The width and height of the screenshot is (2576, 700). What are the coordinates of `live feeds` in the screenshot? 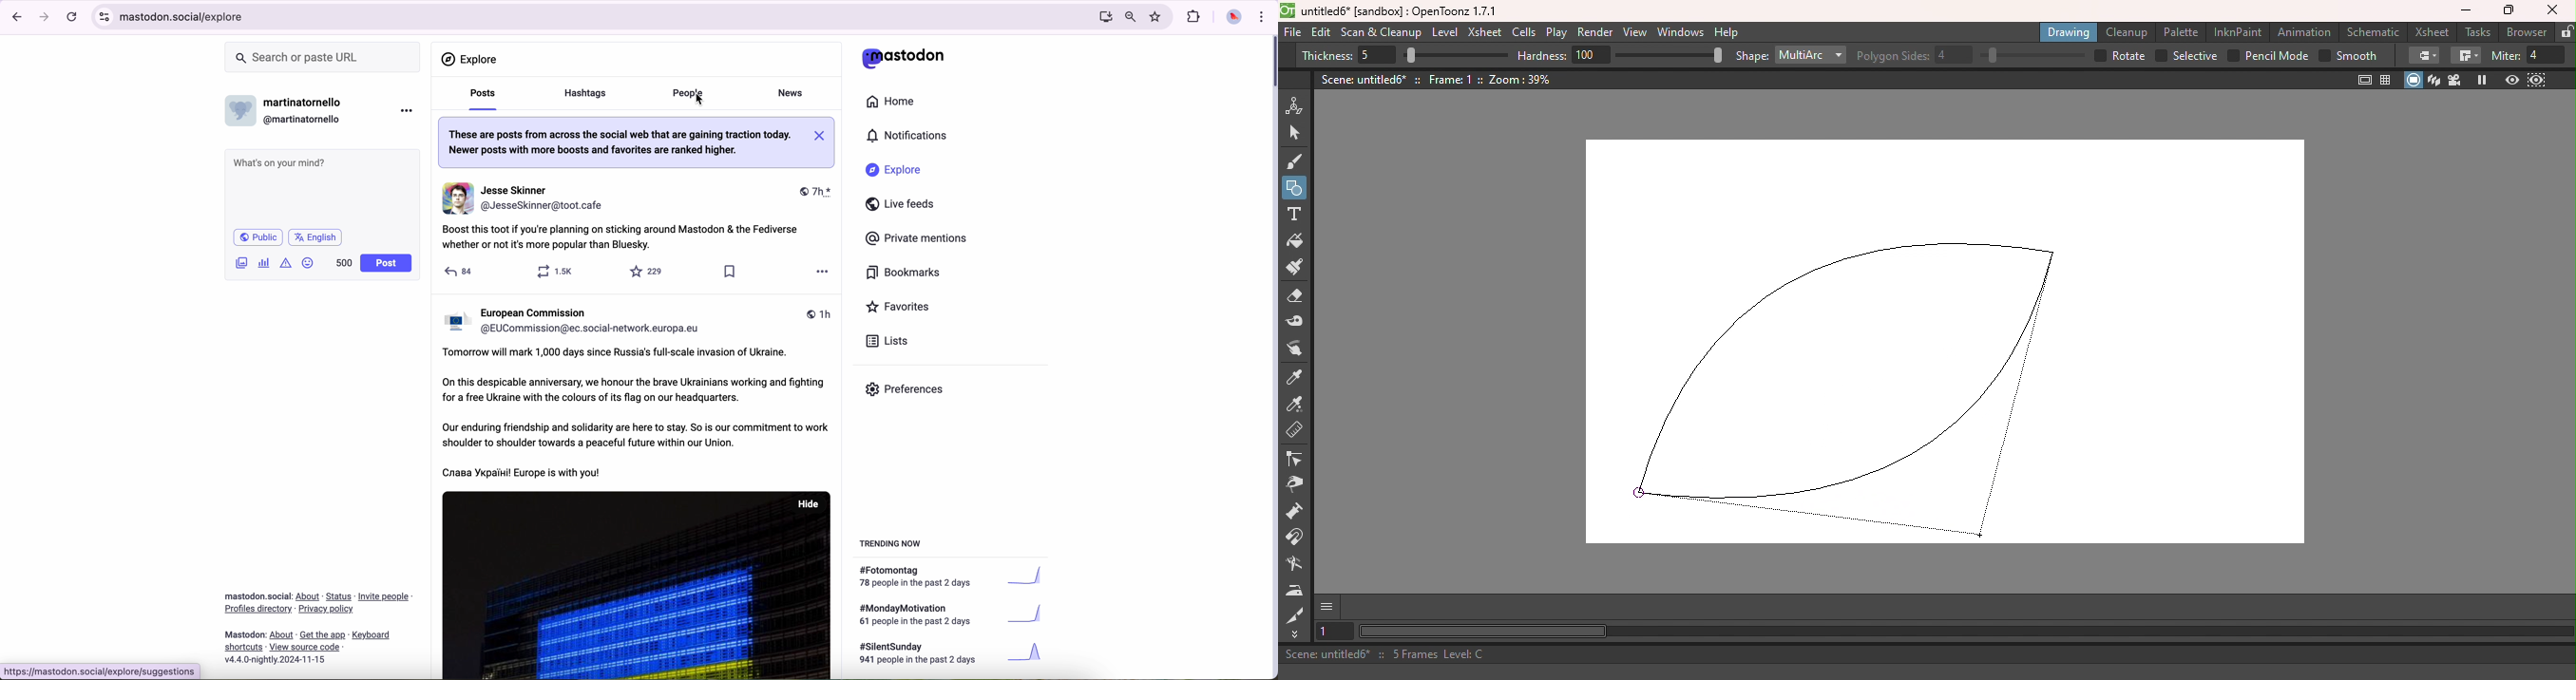 It's located at (904, 207).